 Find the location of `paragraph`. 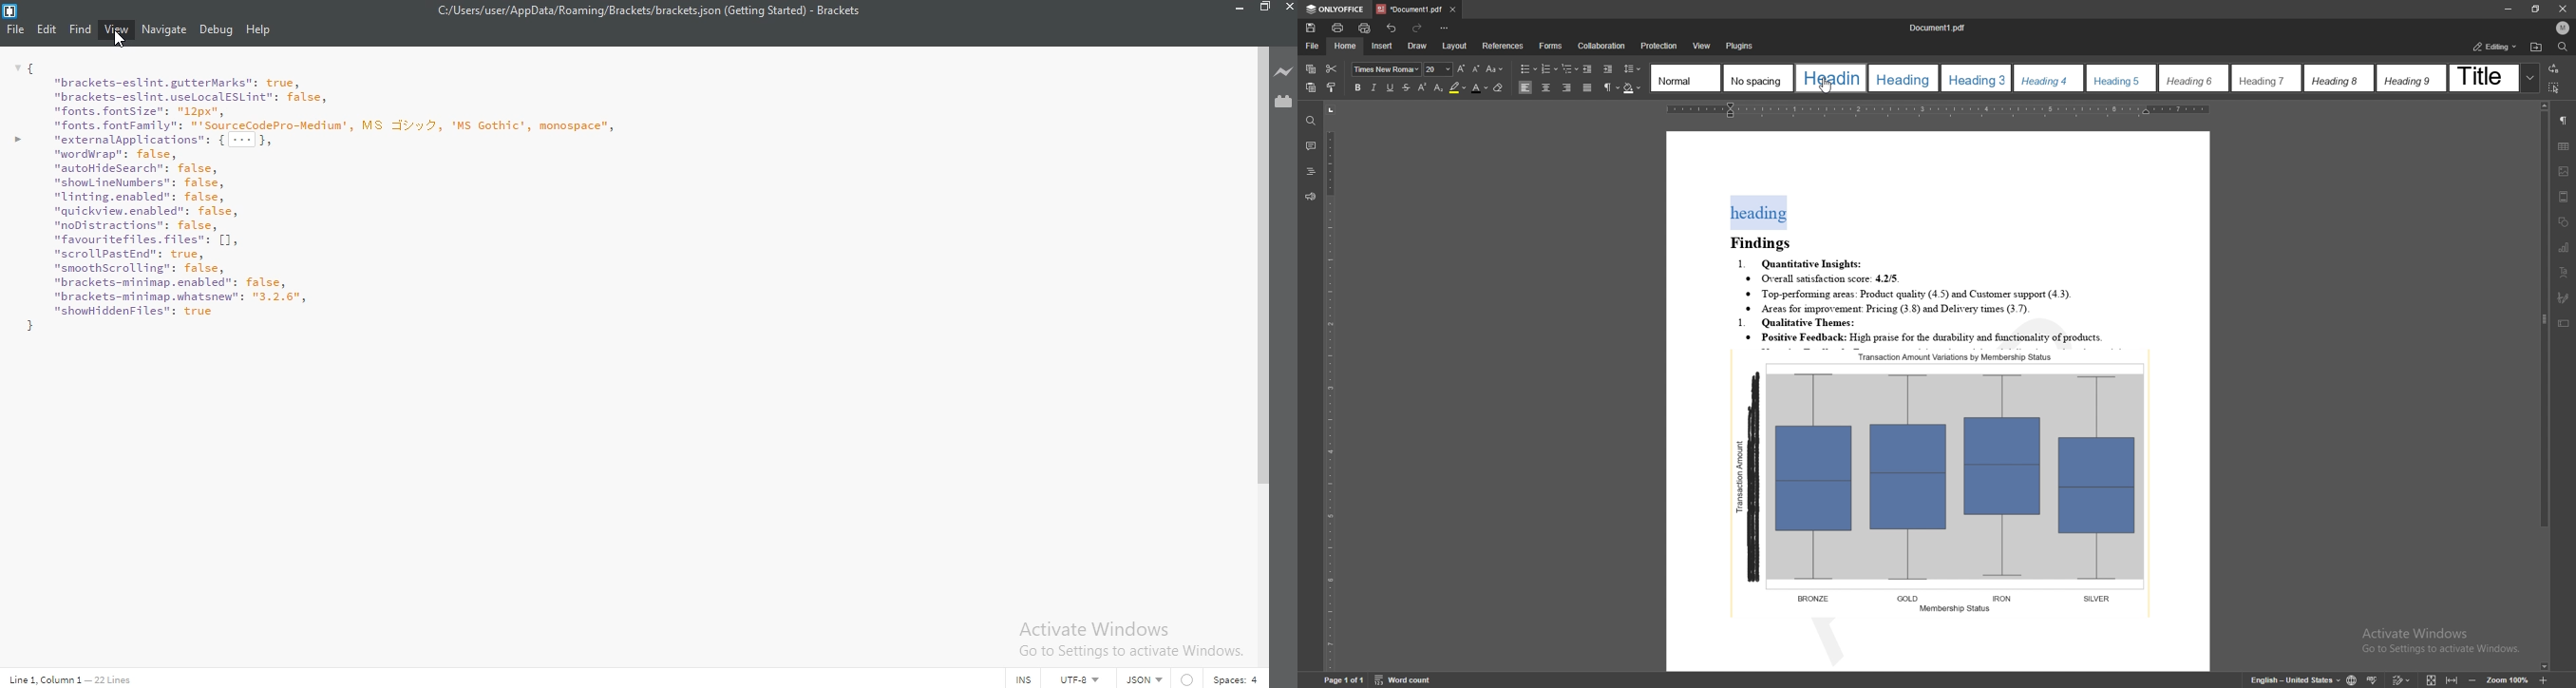

paragraph is located at coordinates (2564, 120).